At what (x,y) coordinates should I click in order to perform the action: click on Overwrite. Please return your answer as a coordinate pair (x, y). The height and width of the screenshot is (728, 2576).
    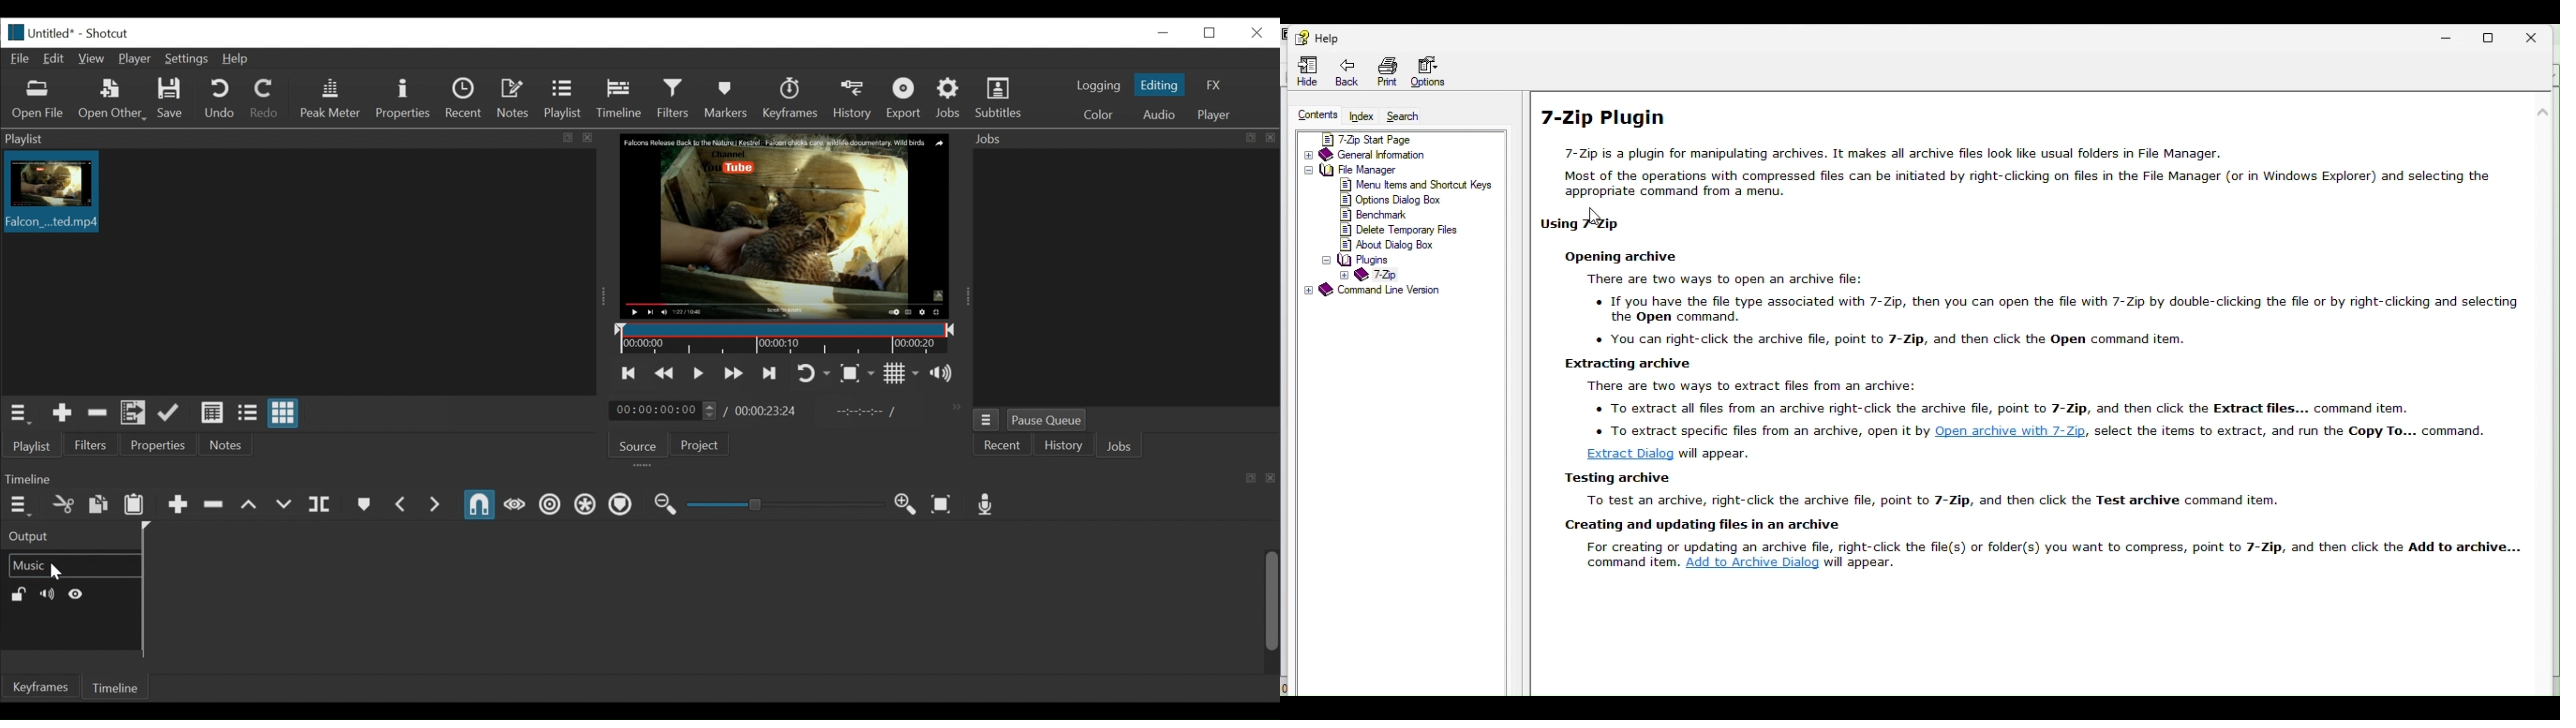
    Looking at the image, I should click on (285, 504).